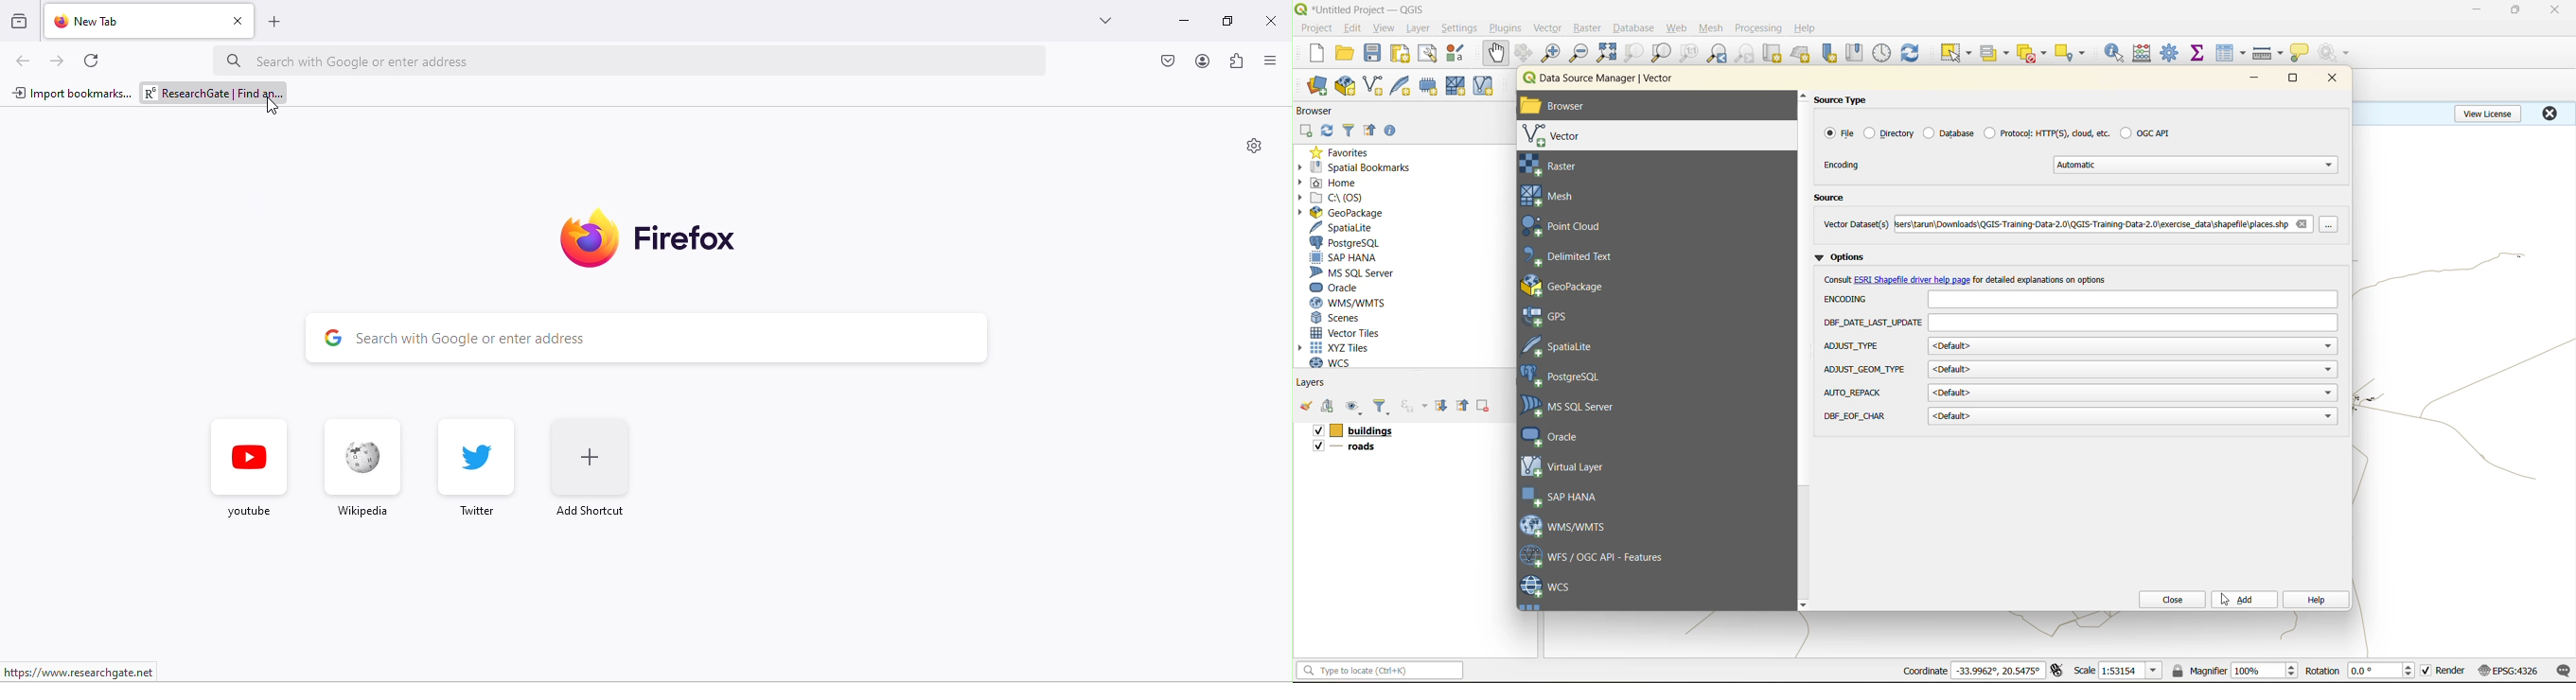 Image resolution: width=2576 pixels, height=700 pixels. What do you see at coordinates (1200, 65) in the screenshot?
I see `account` at bounding box center [1200, 65].